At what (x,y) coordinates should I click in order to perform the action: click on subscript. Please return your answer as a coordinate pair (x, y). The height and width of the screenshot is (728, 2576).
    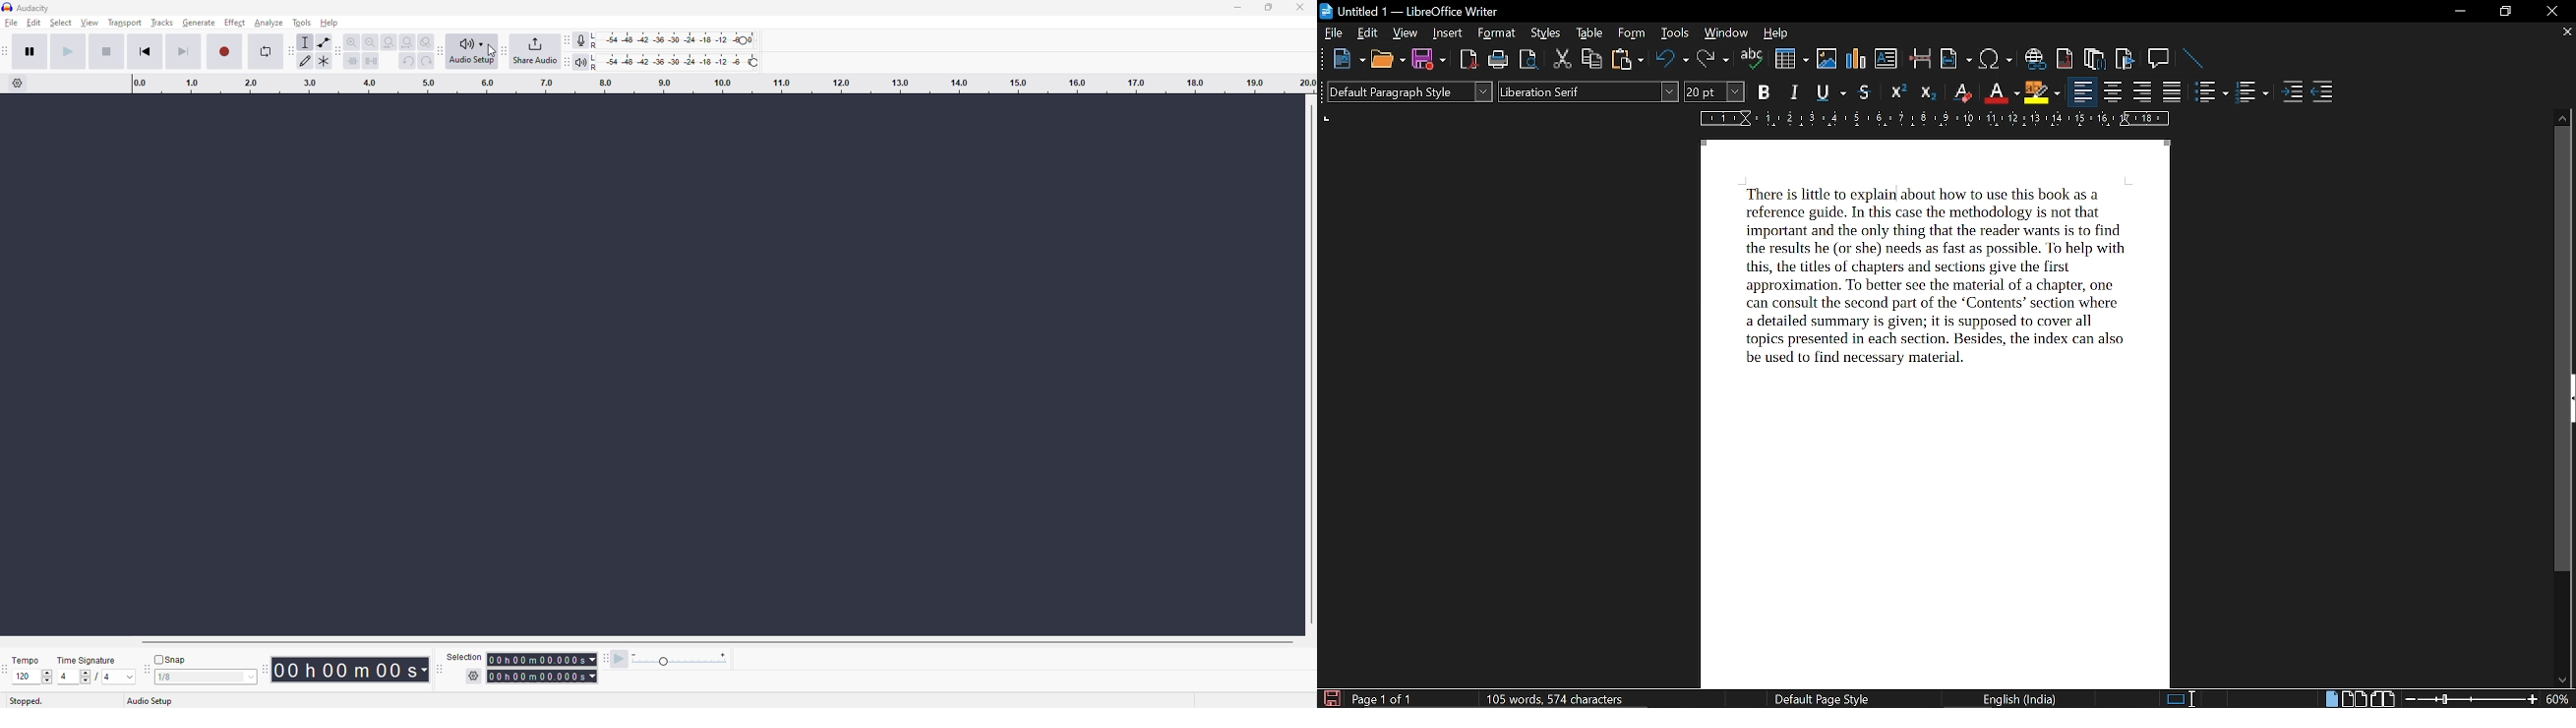
    Looking at the image, I should click on (1928, 93).